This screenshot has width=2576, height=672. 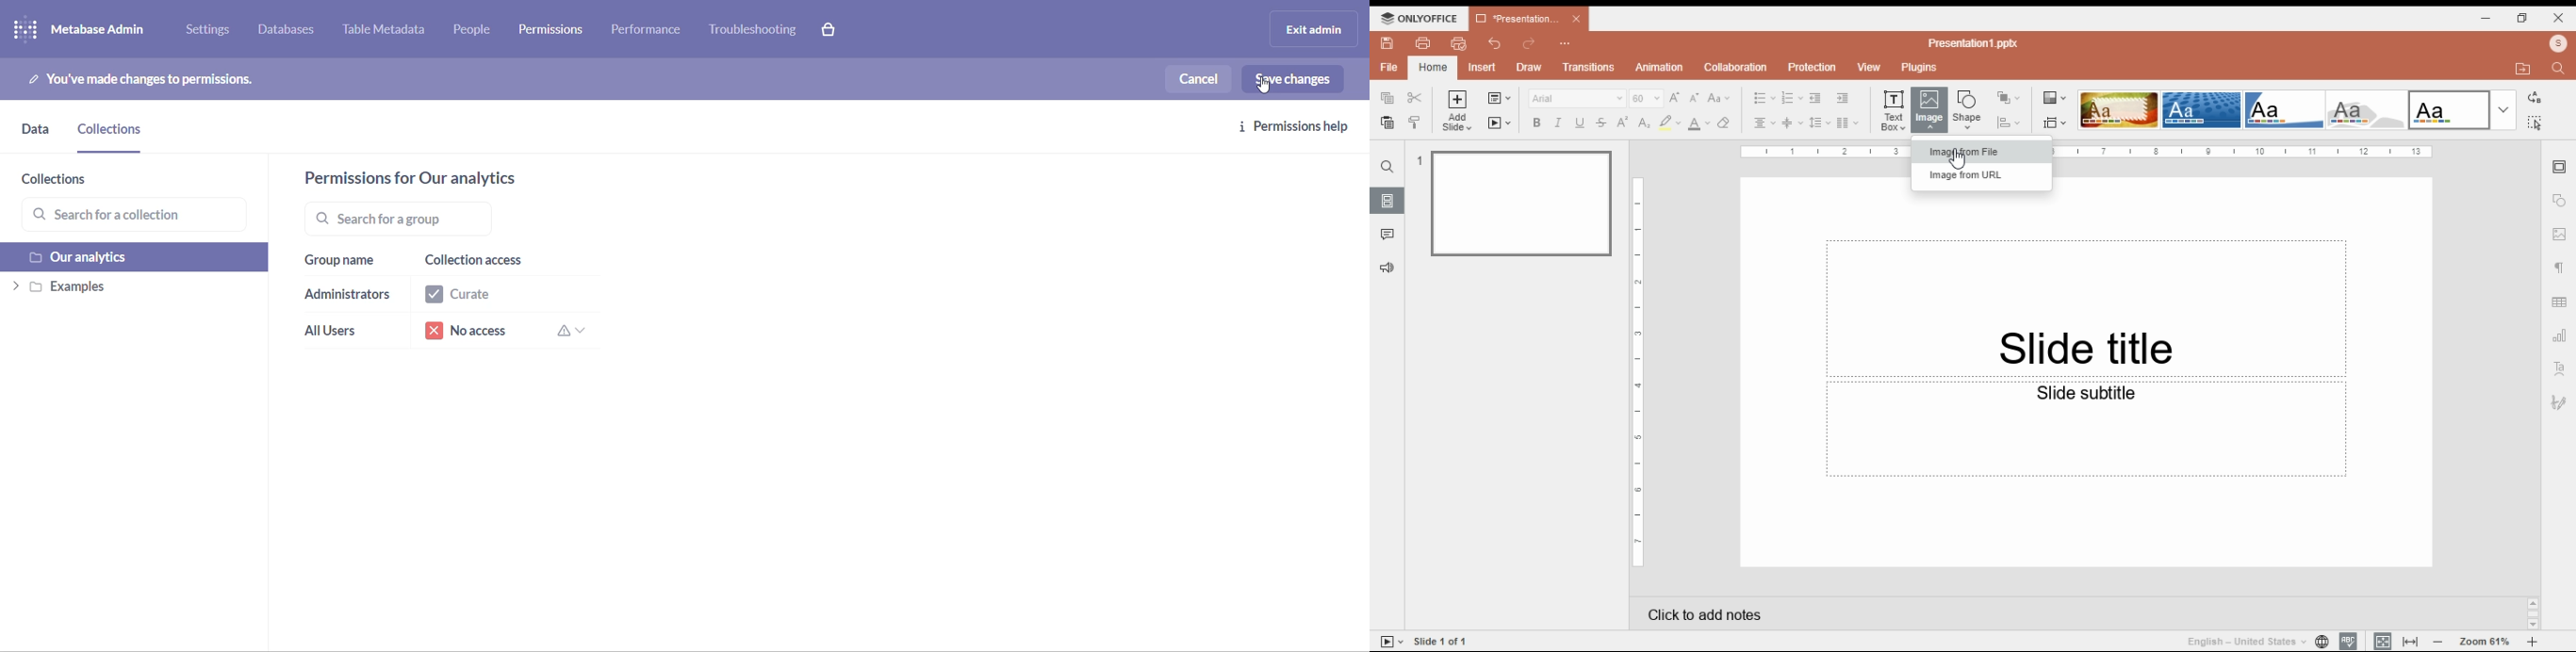 What do you see at coordinates (448, 178) in the screenshot?
I see `permission heading` at bounding box center [448, 178].